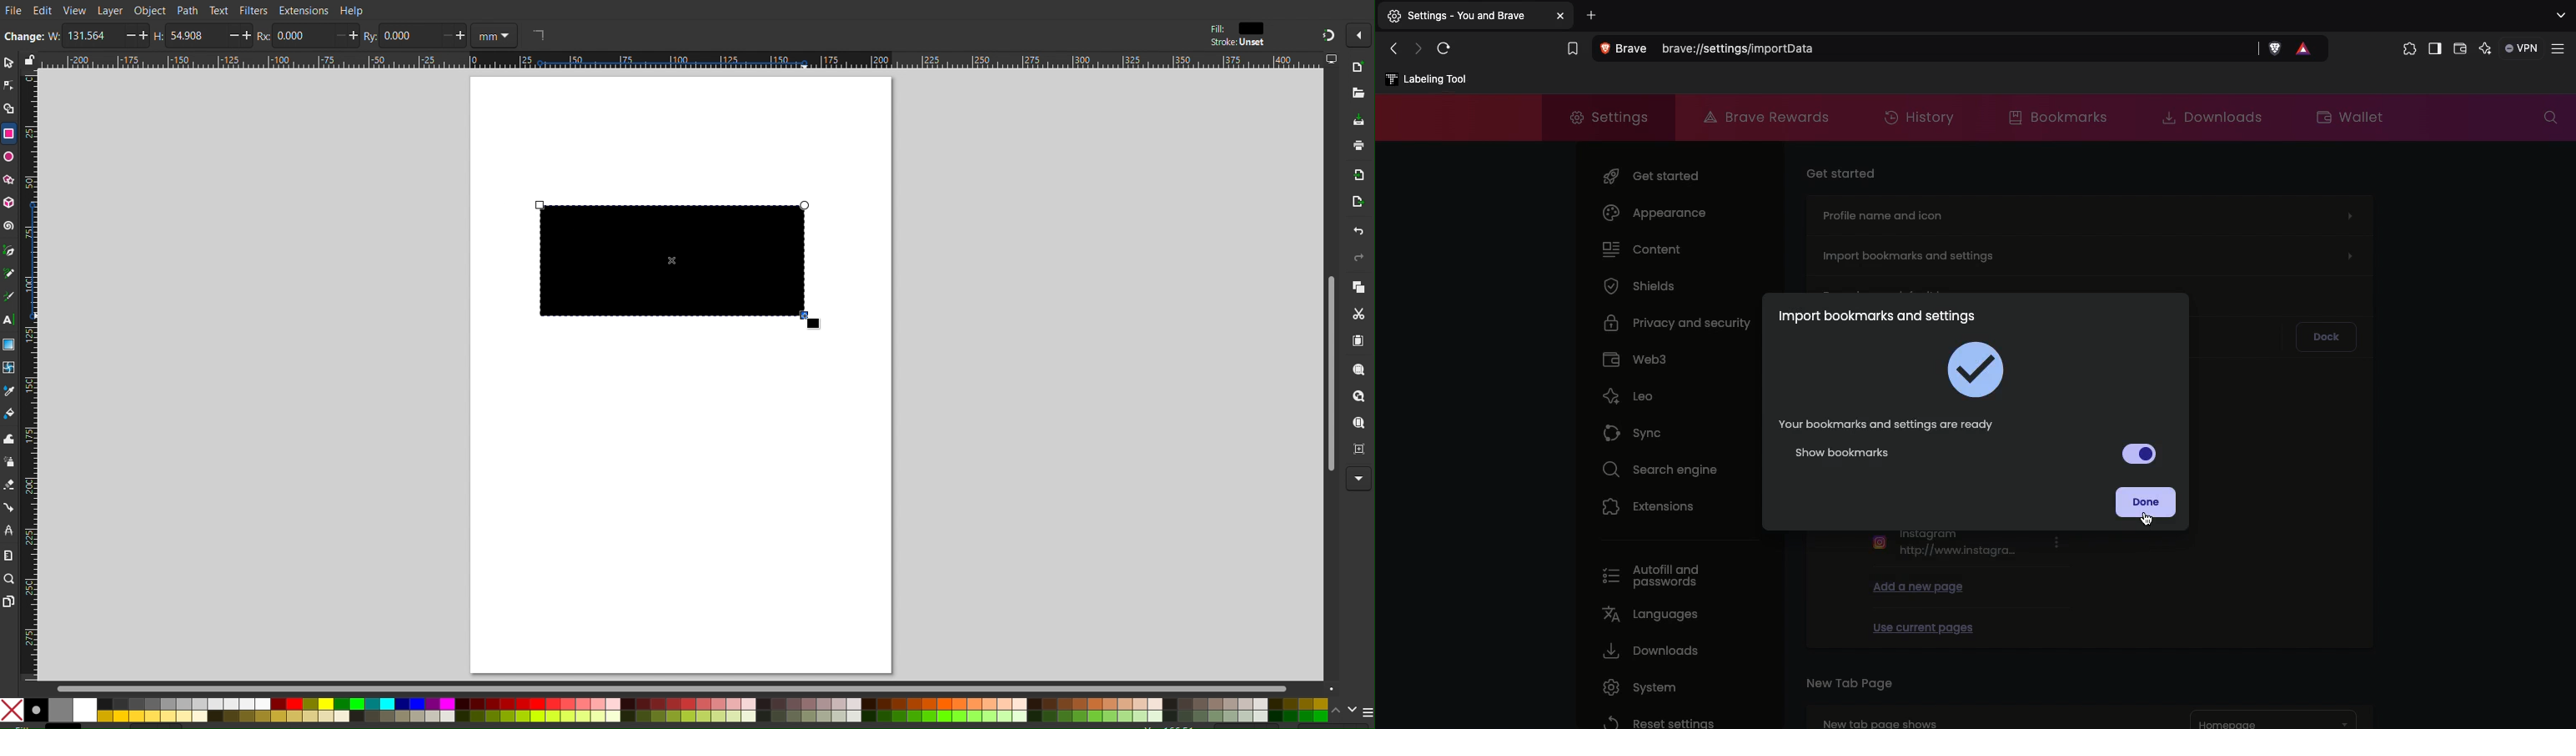  I want to click on 54, so click(197, 36).